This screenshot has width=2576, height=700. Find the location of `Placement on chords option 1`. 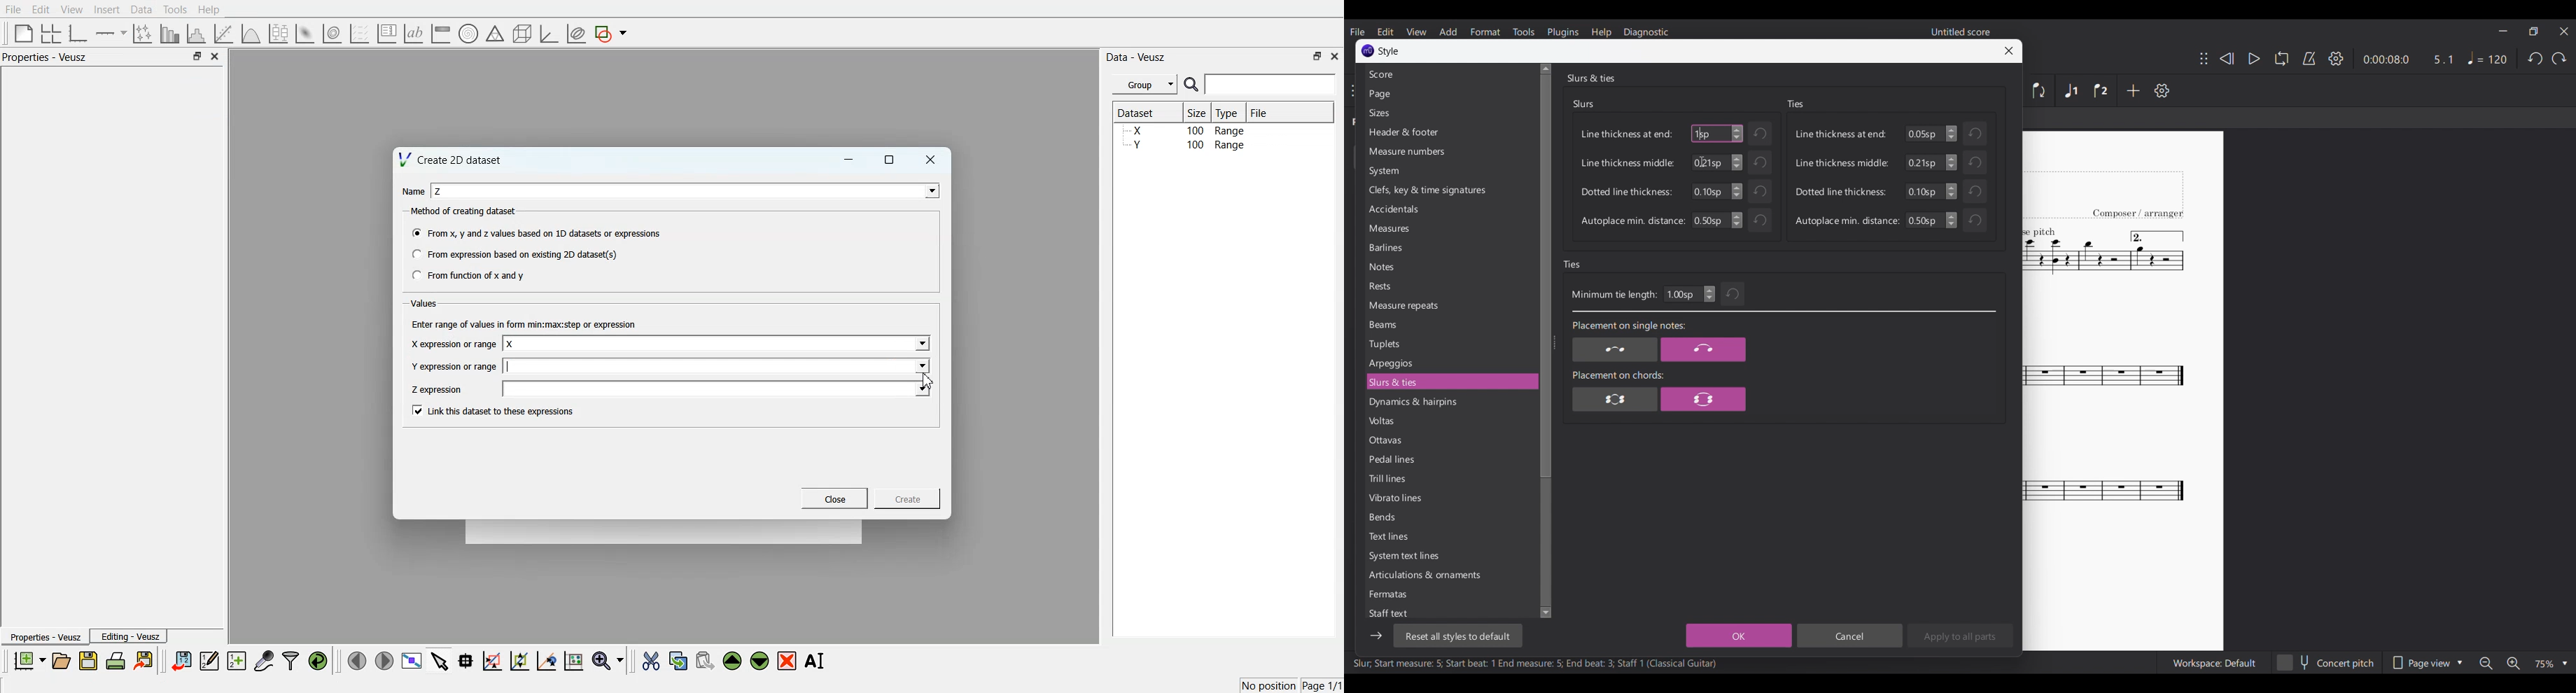

Placement on chords option 1 is located at coordinates (1615, 398).